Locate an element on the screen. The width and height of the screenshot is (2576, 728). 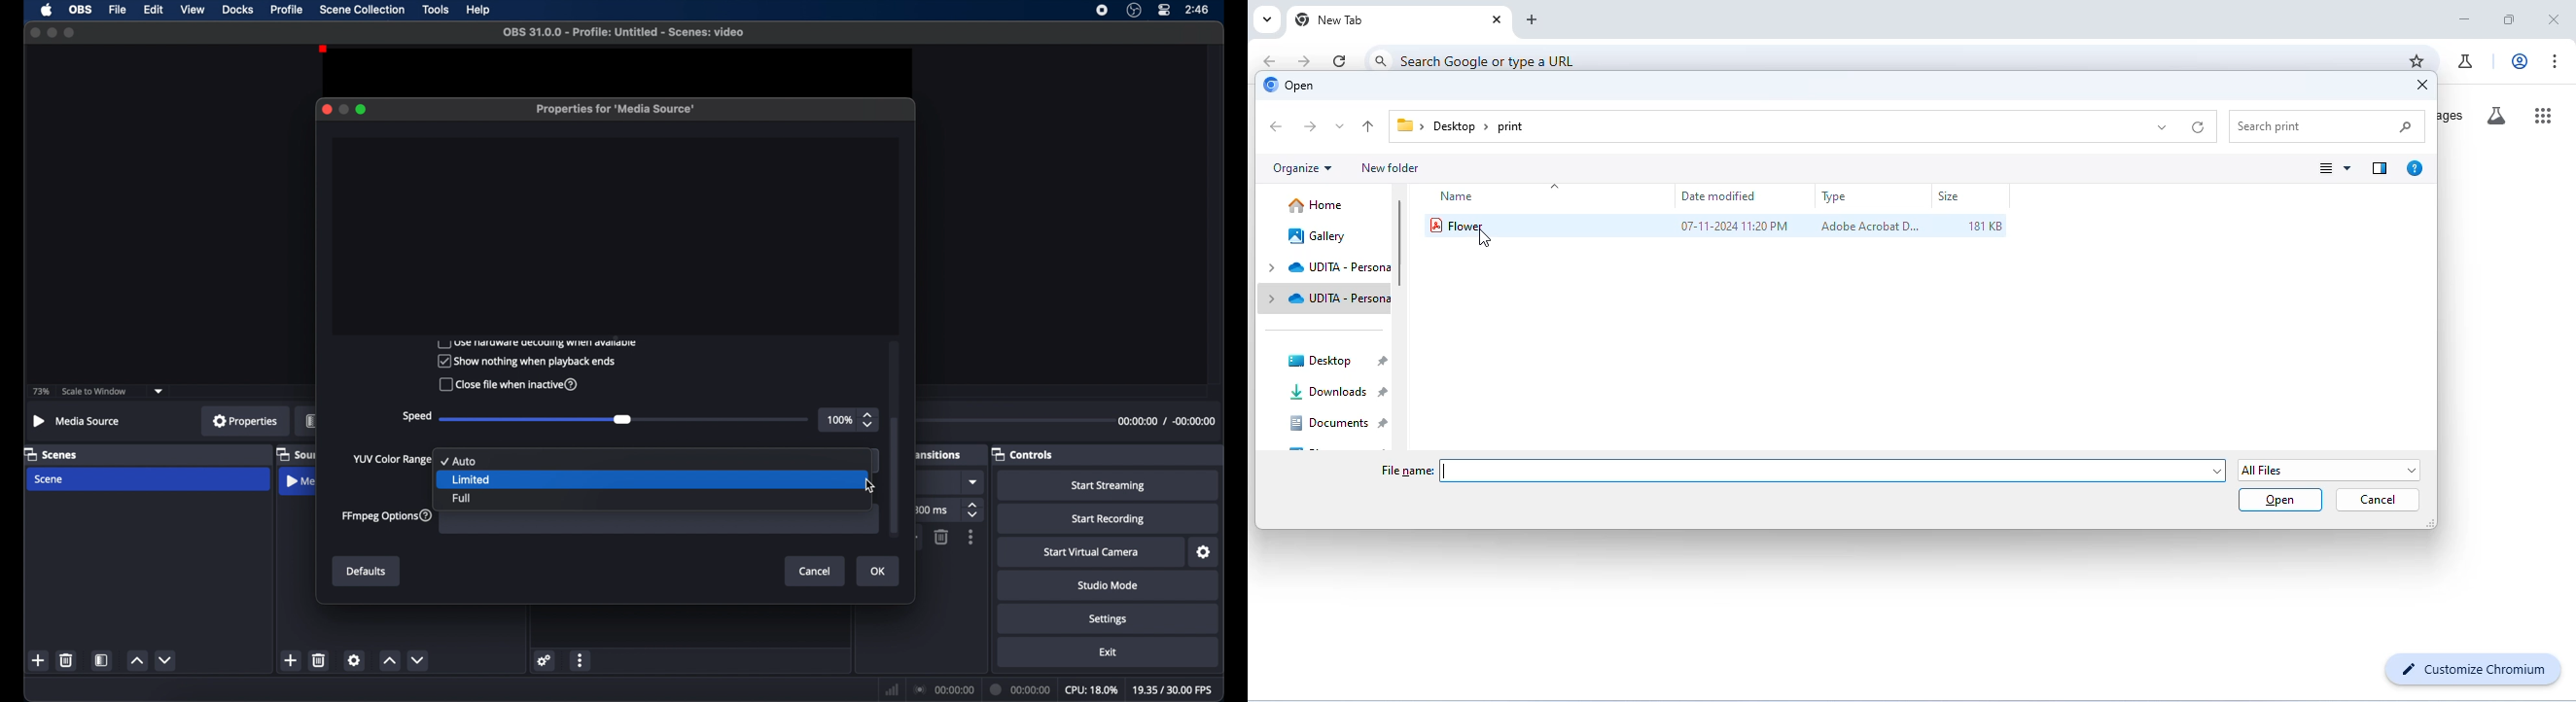
controls is located at coordinates (1023, 454).